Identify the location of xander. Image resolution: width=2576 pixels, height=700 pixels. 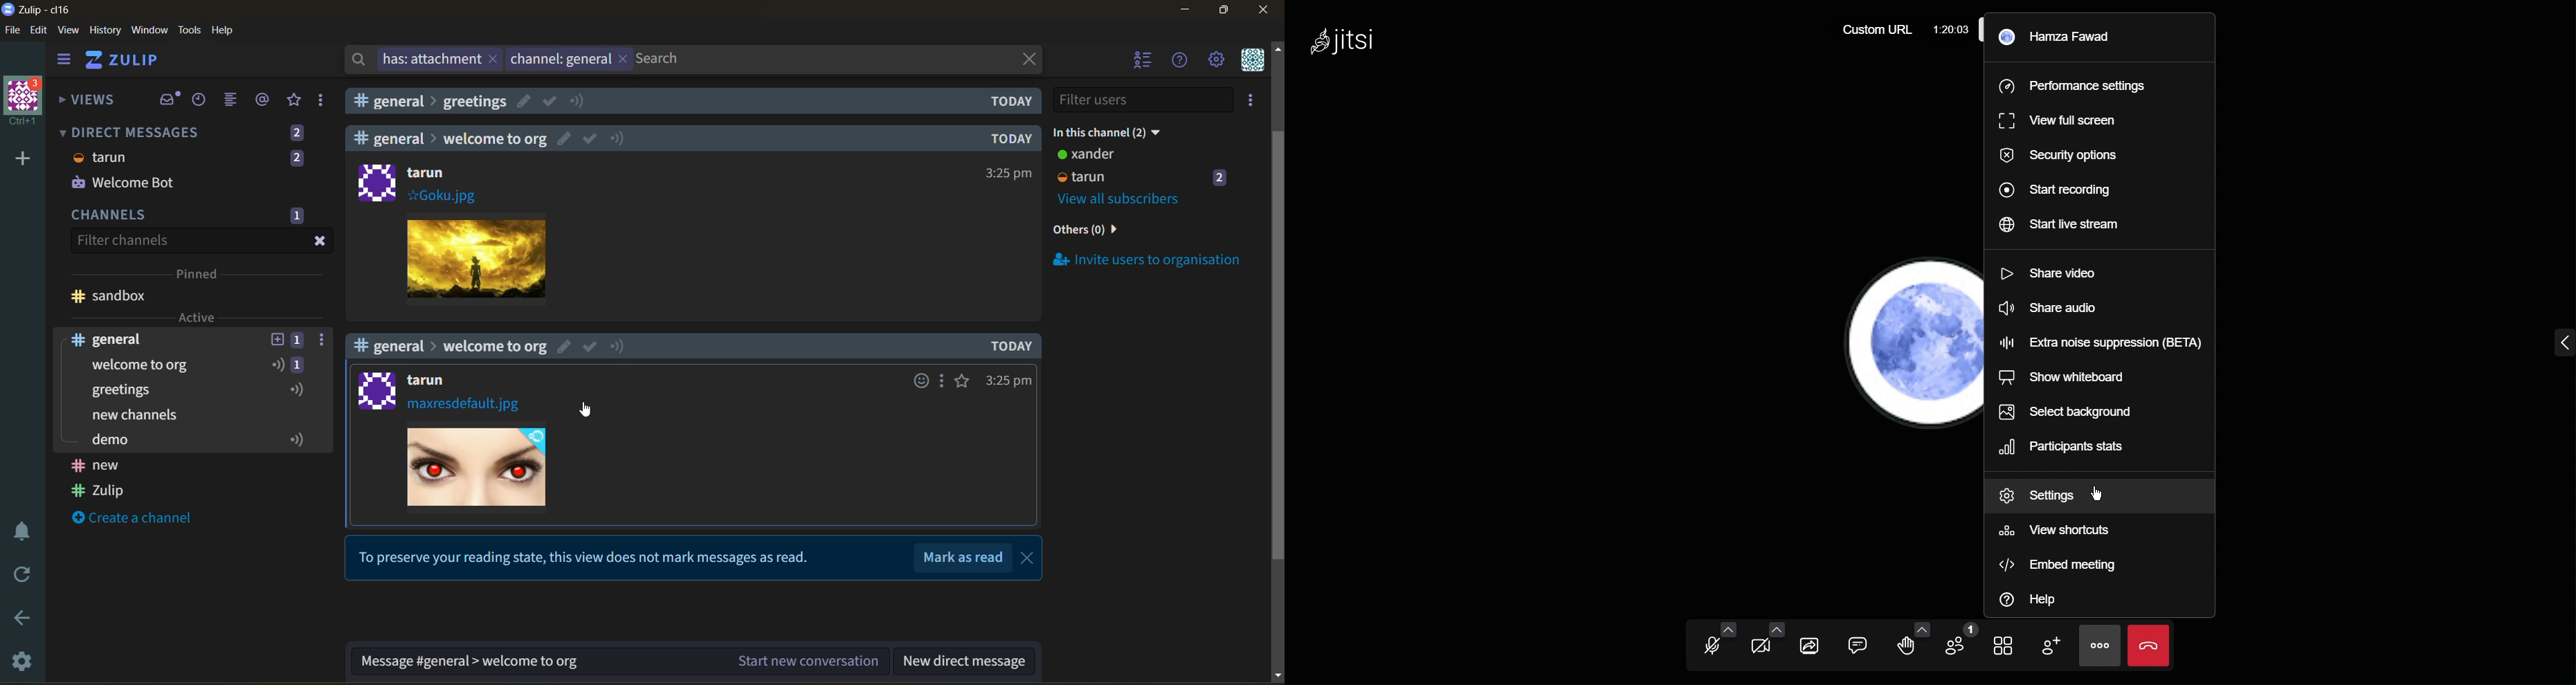
(1083, 132).